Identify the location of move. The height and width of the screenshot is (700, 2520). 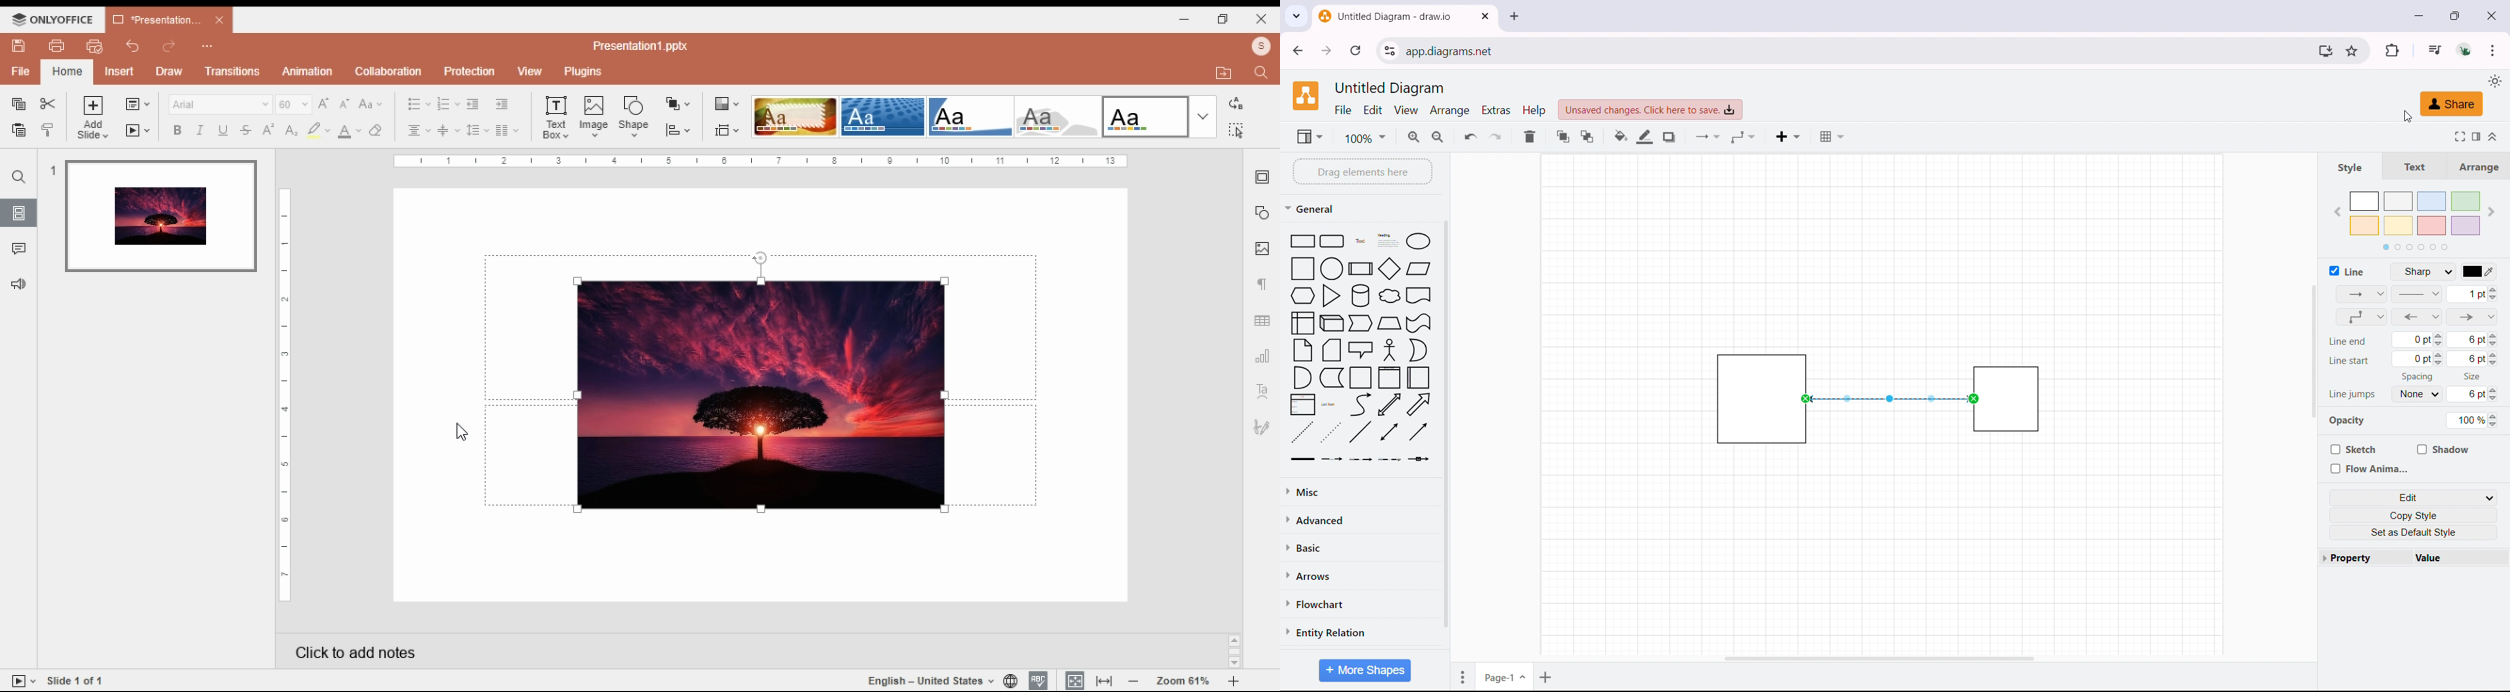
(1460, 676).